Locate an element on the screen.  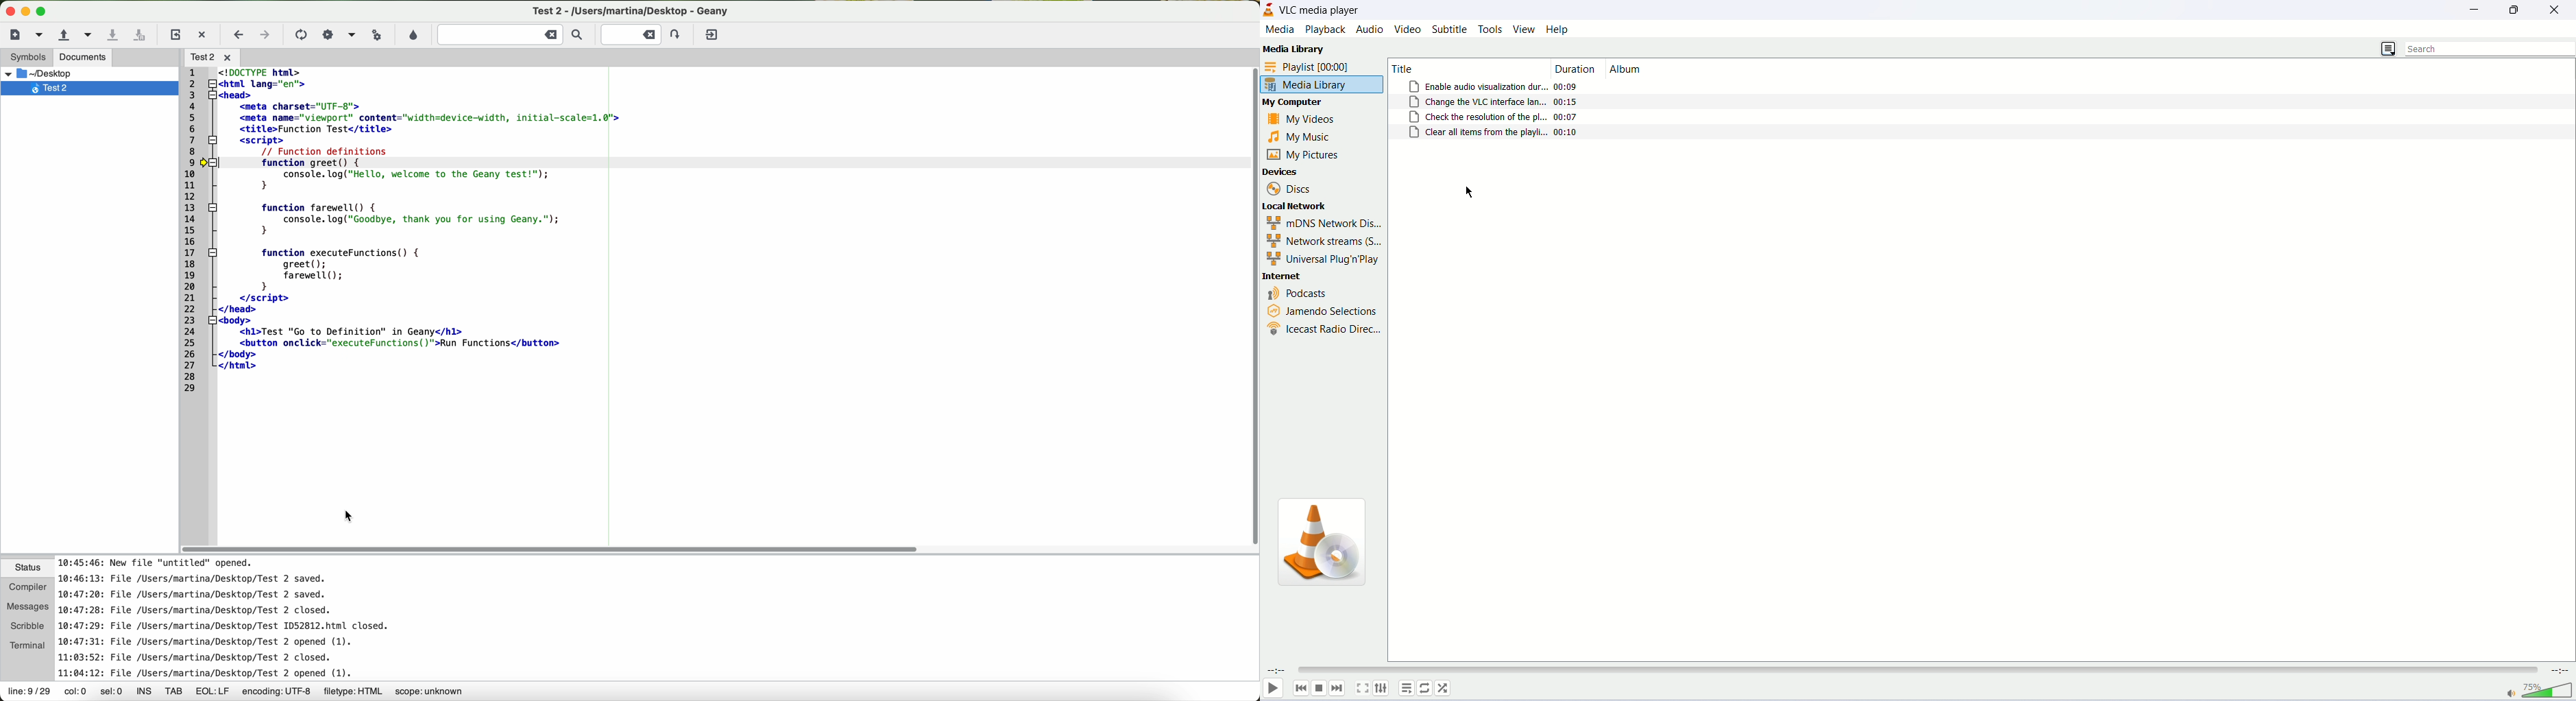
audio is located at coordinates (1371, 28).